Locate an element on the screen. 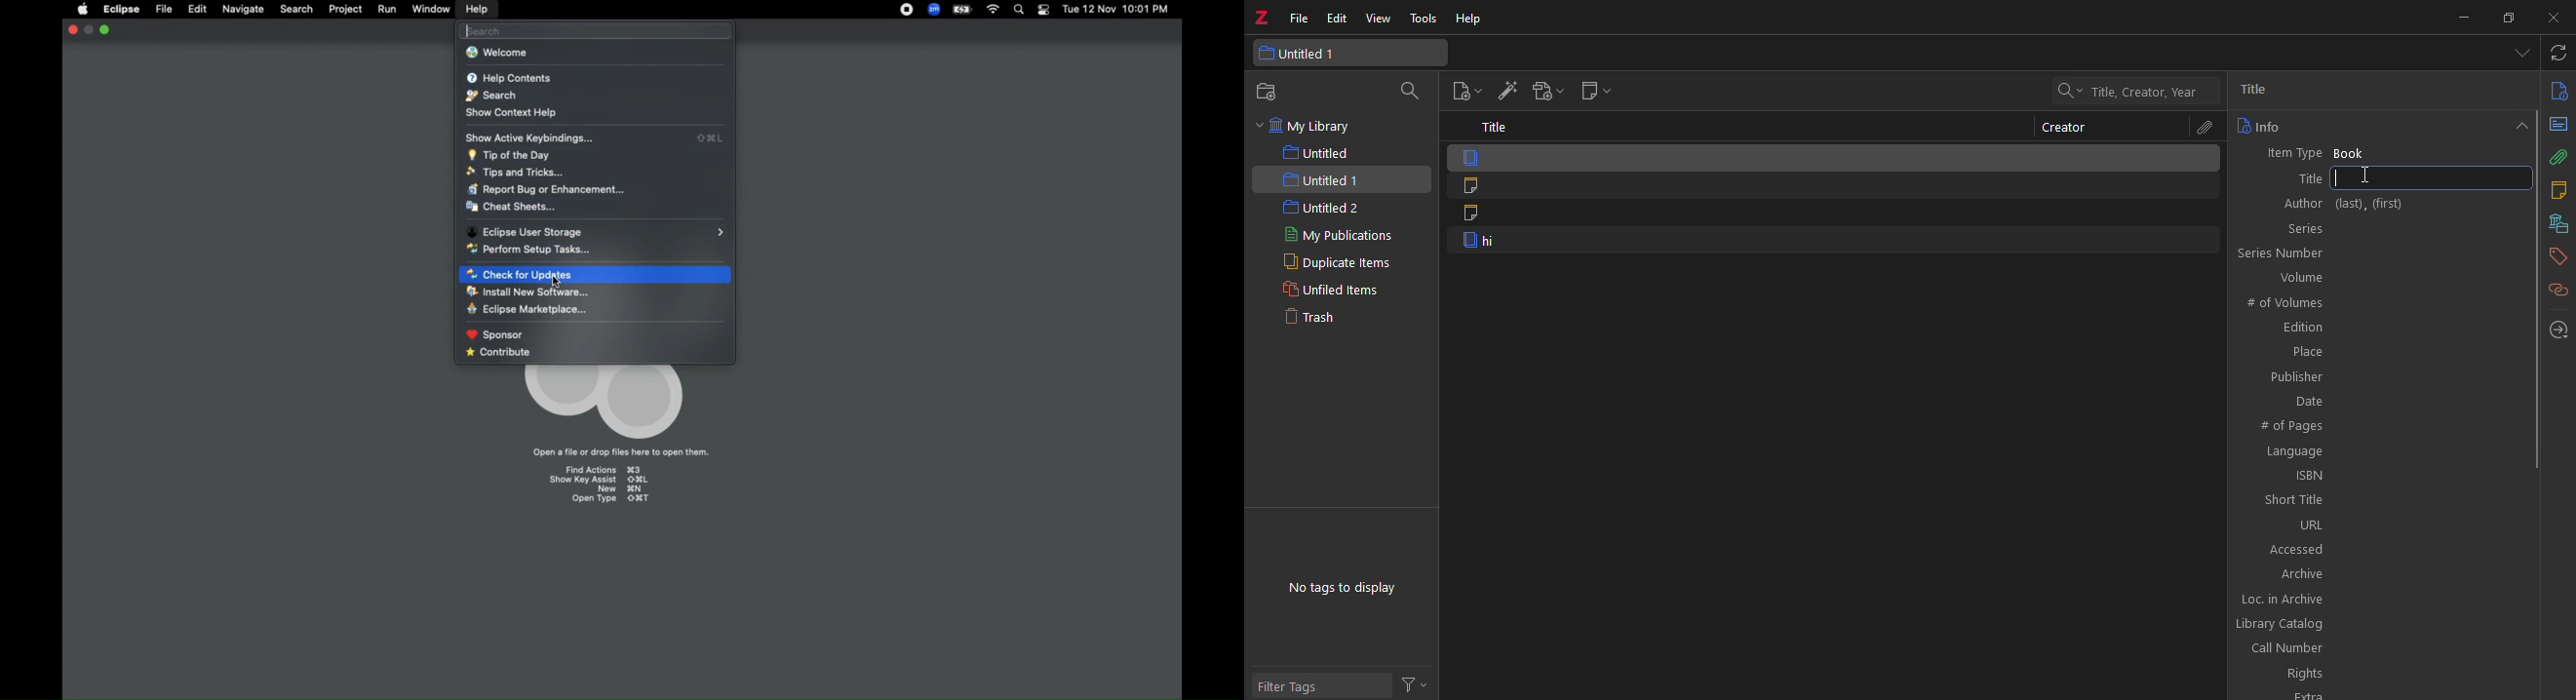 This screenshot has height=700, width=2576. locate is located at coordinates (2559, 330).